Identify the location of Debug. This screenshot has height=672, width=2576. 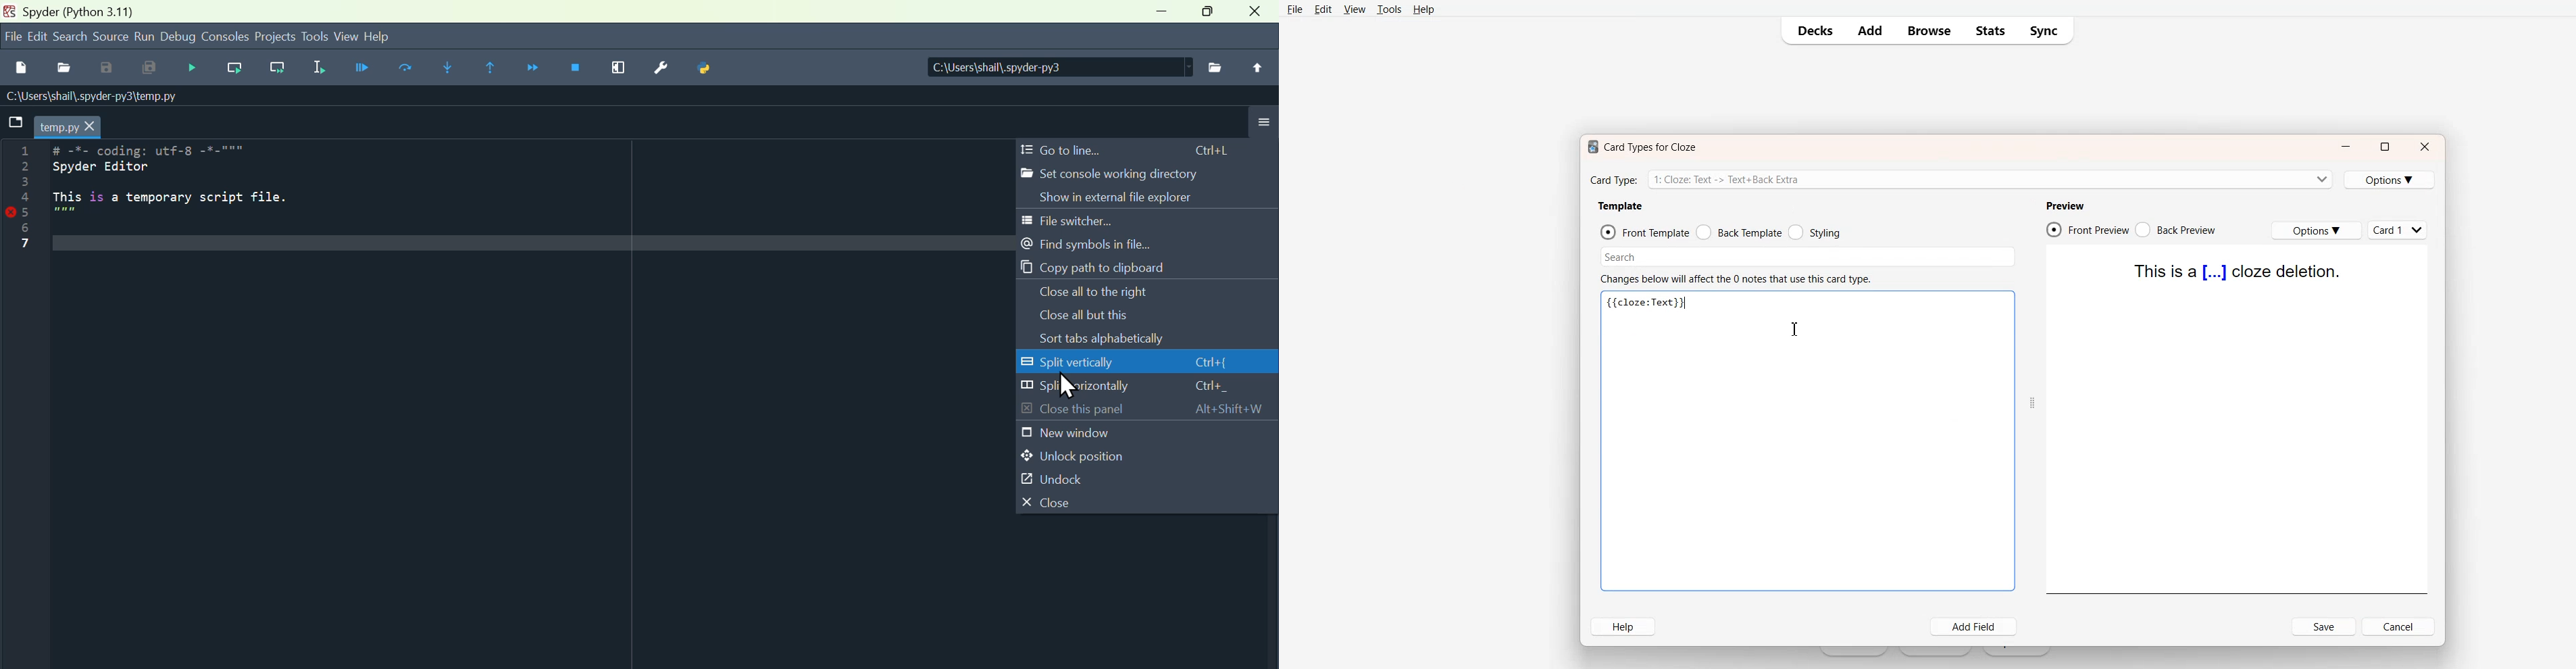
(182, 39).